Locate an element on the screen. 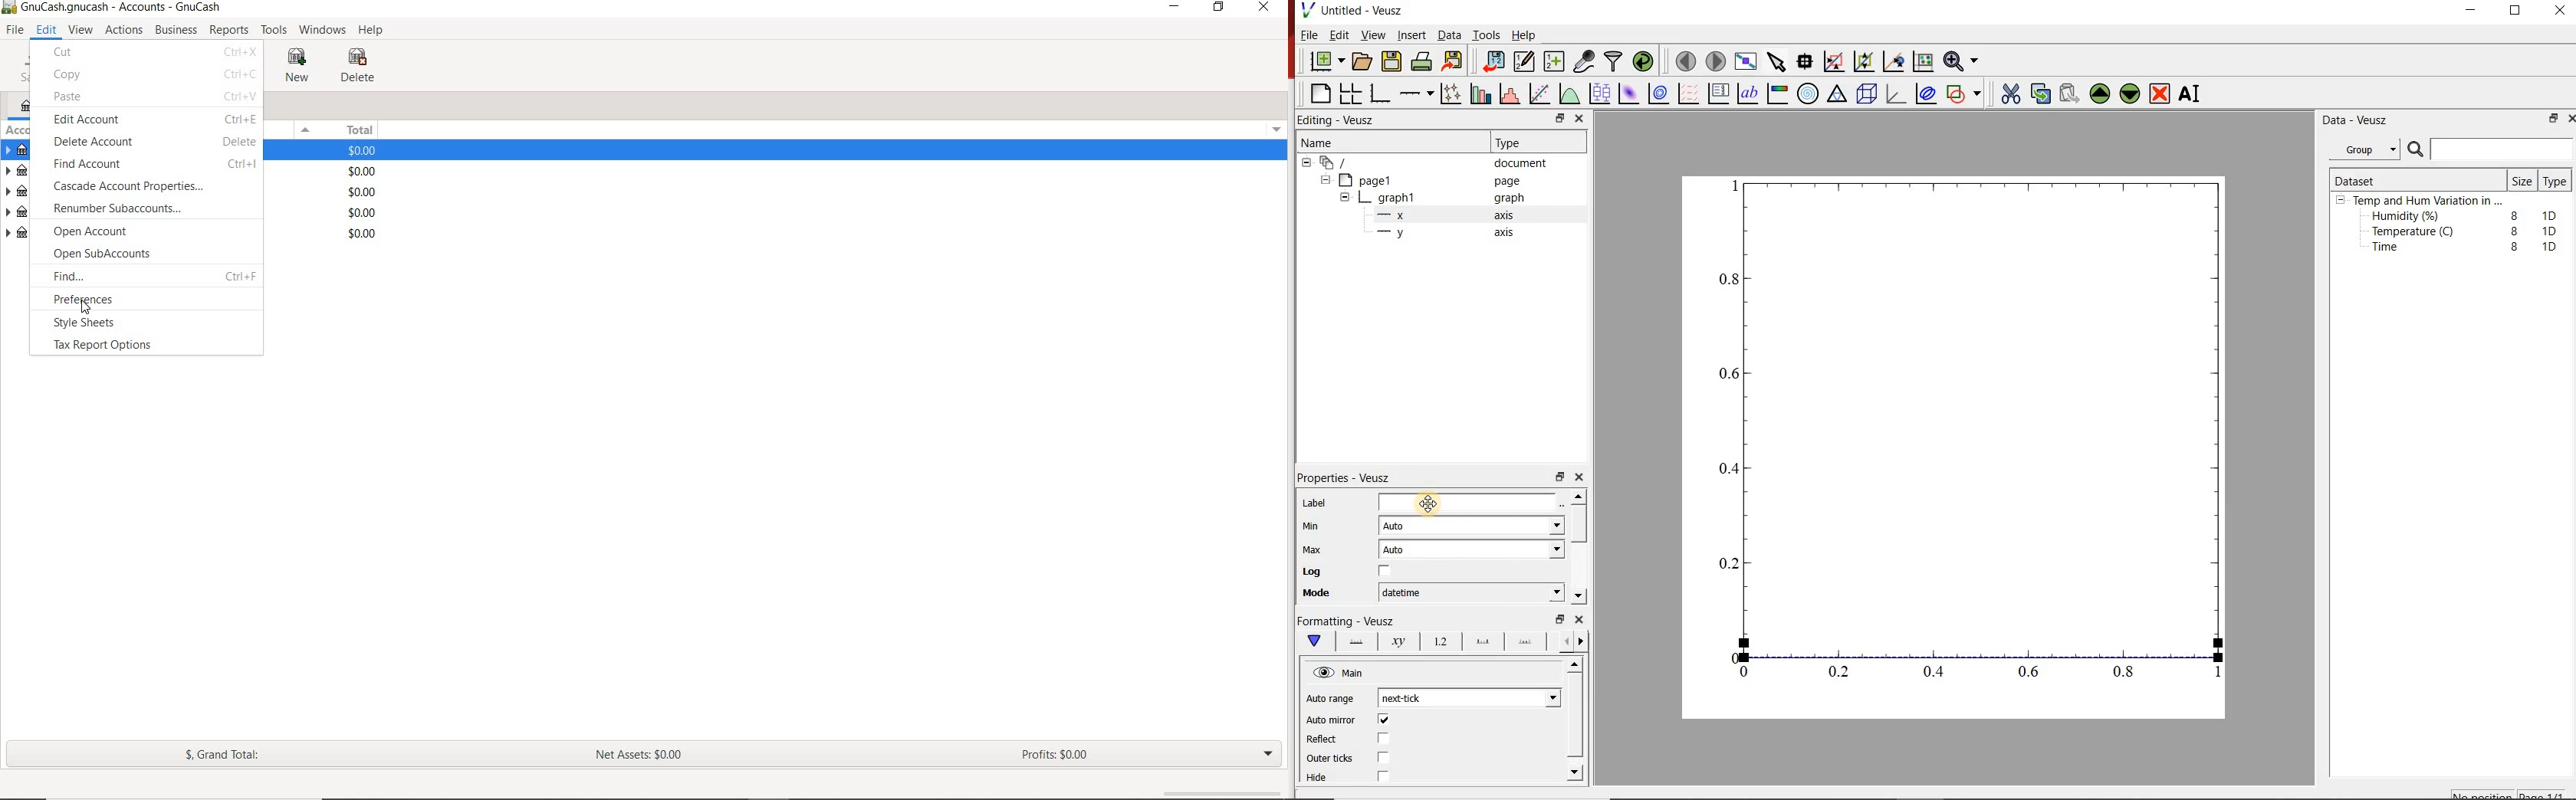 Image resolution: width=2576 pixels, height=812 pixels. ASSETS is located at coordinates (15, 152).